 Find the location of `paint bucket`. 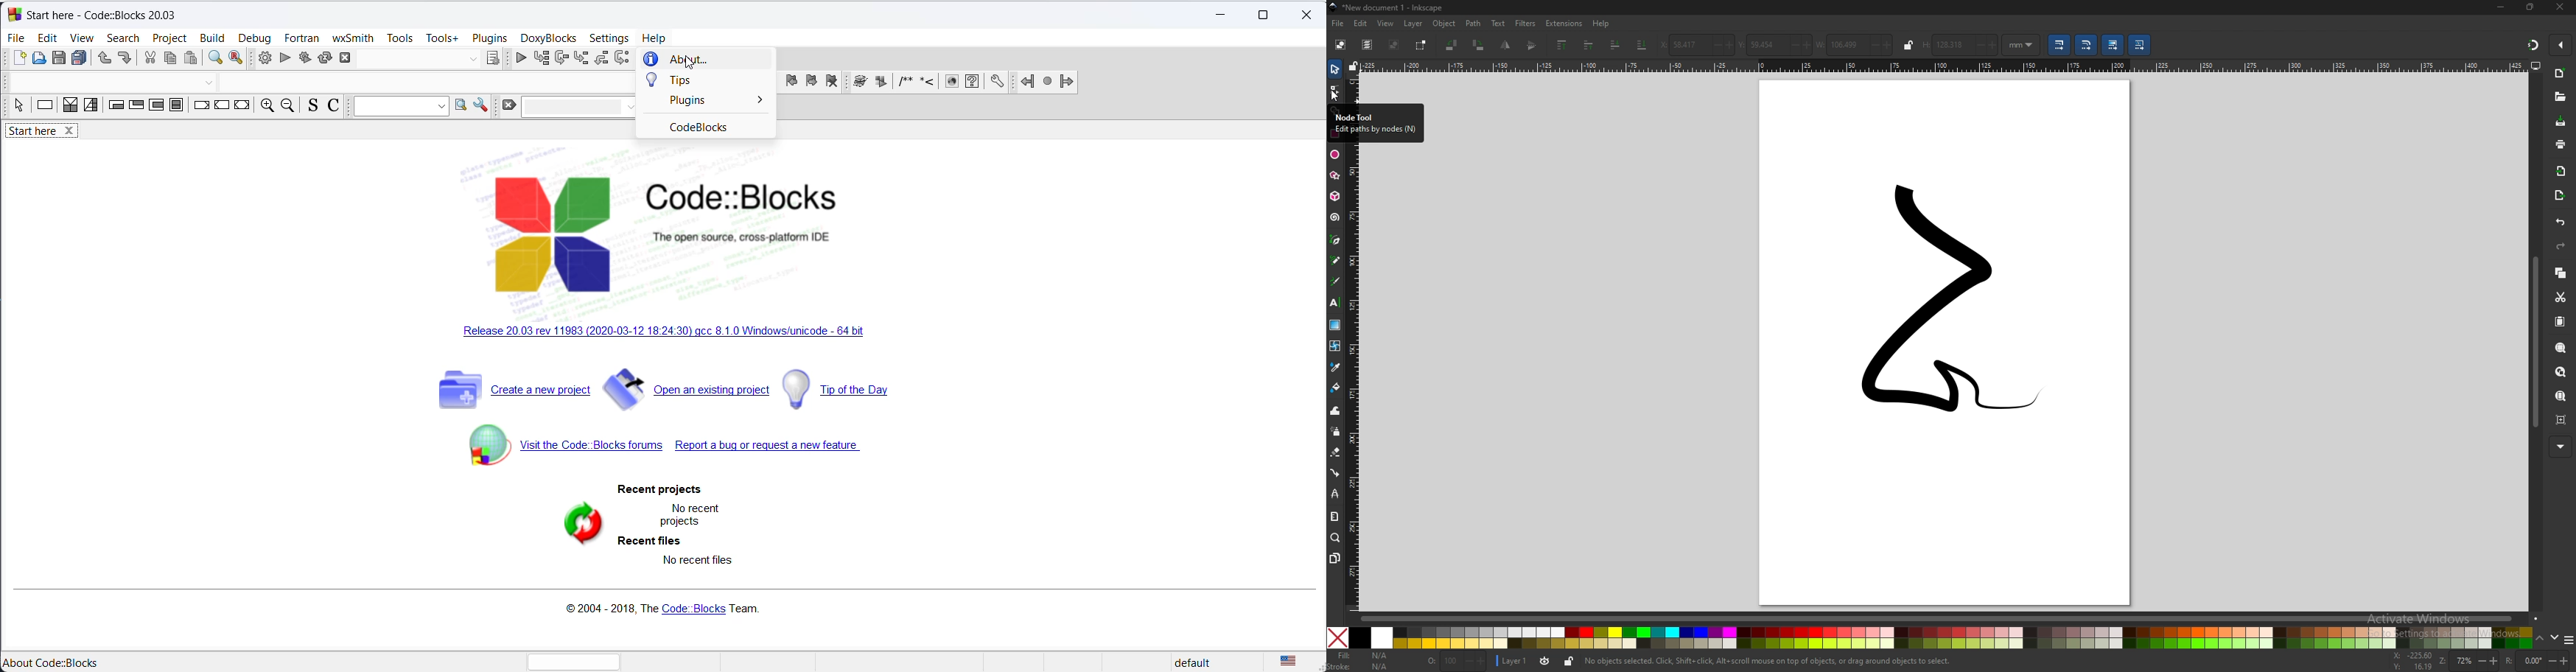

paint bucket is located at coordinates (1335, 388).